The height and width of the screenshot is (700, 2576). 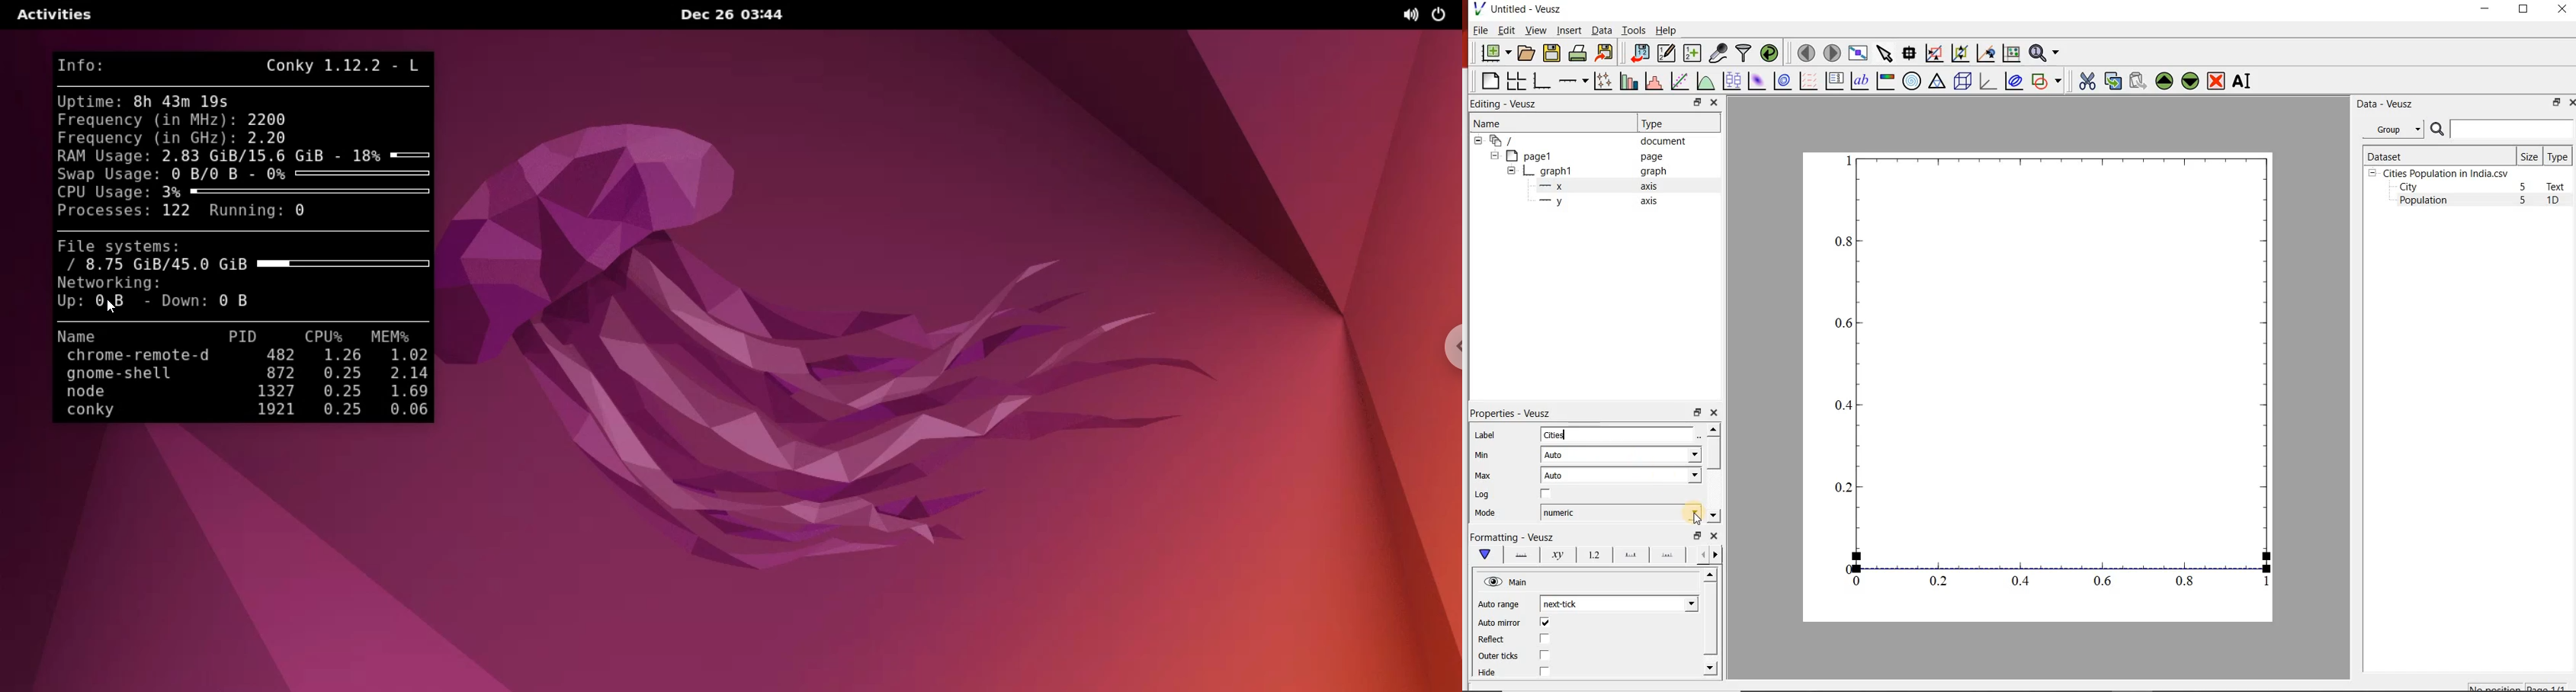 What do you see at coordinates (1633, 30) in the screenshot?
I see `Tools` at bounding box center [1633, 30].